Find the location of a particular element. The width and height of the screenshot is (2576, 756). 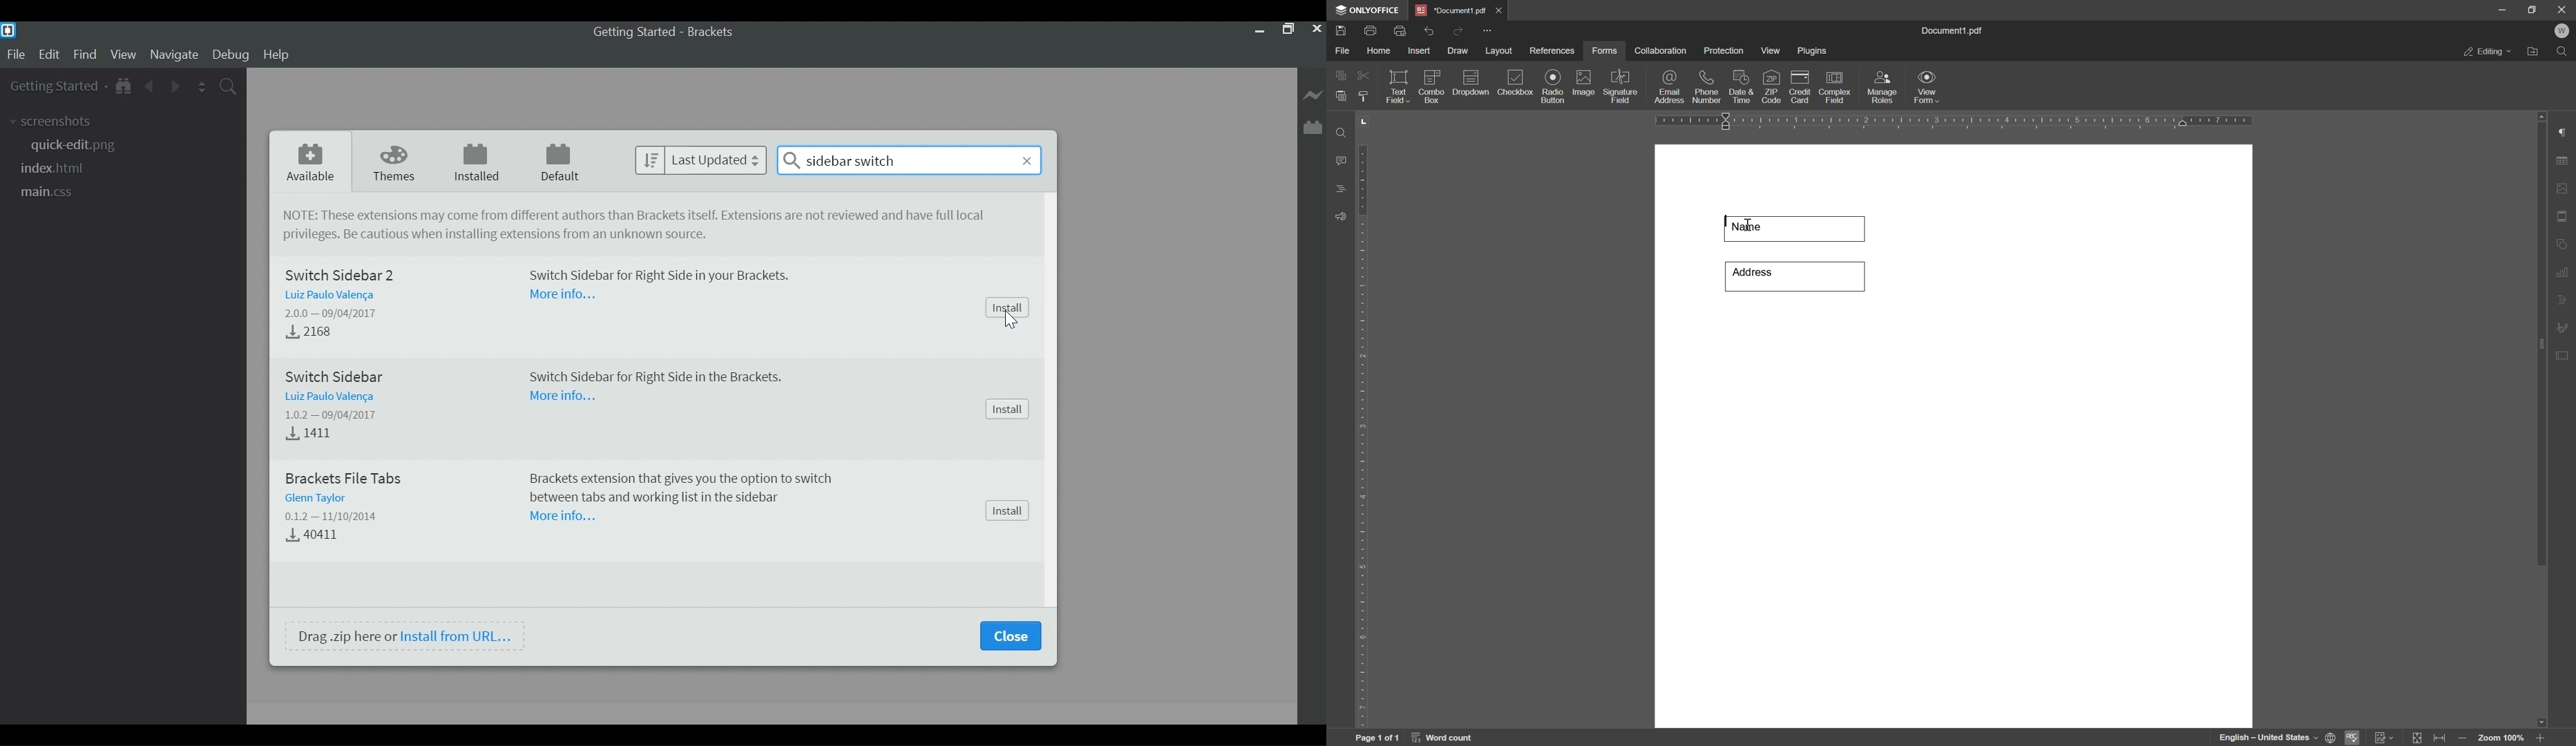

close is located at coordinates (2562, 8).